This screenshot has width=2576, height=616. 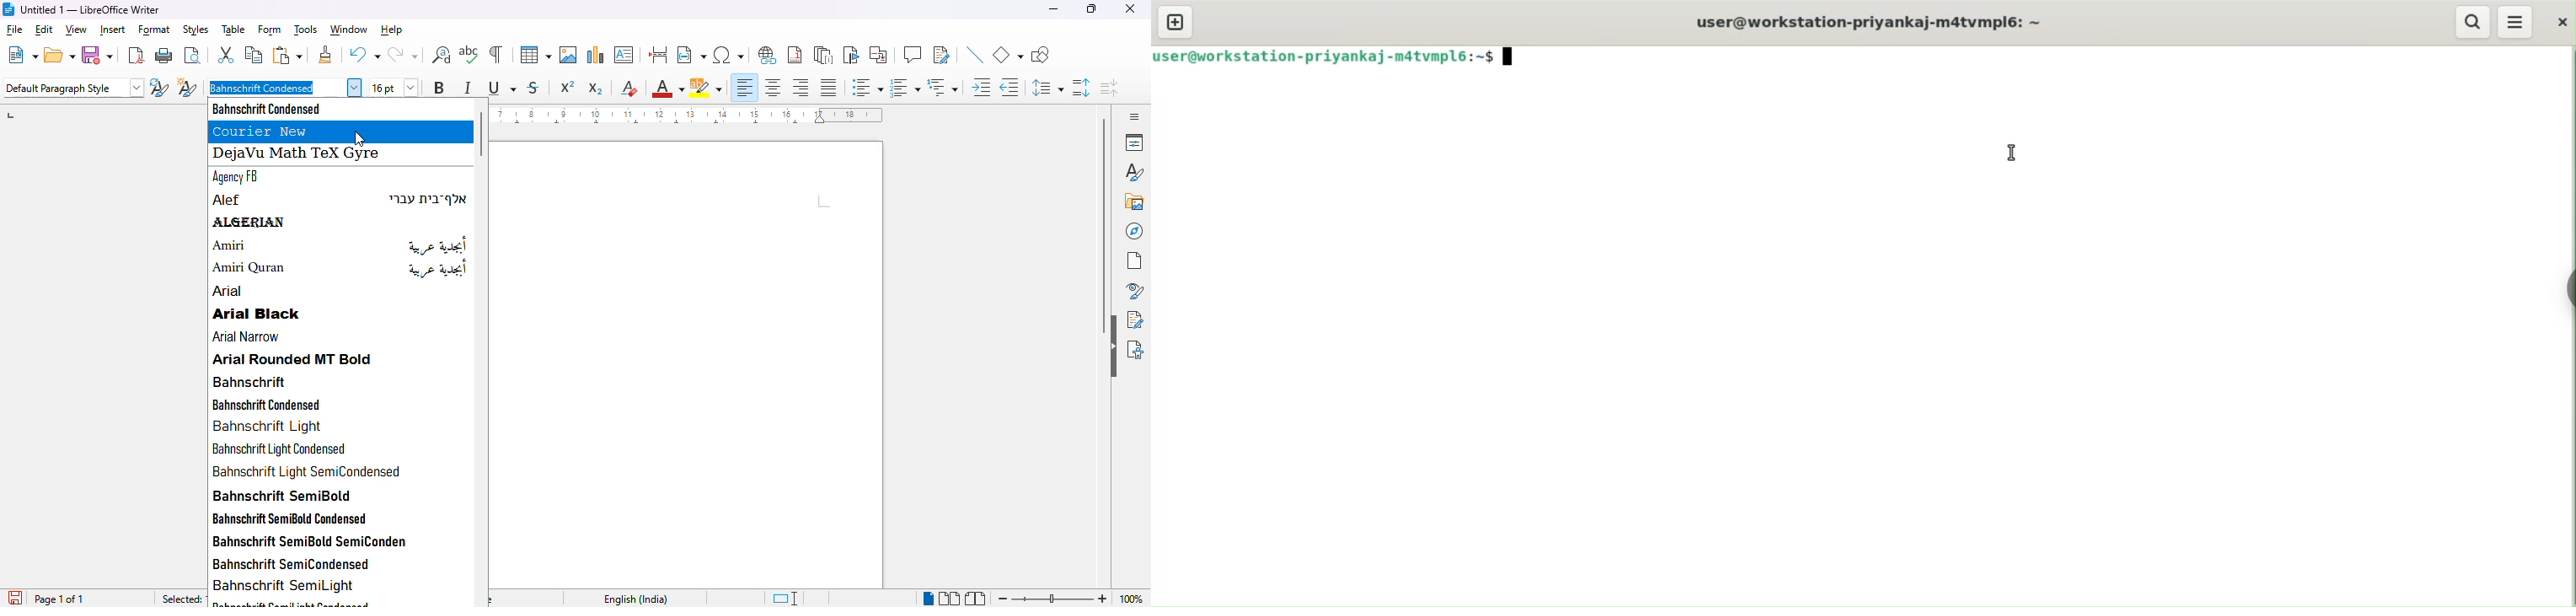 I want to click on bahnschrift light condensed, so click(x=279, y=448).